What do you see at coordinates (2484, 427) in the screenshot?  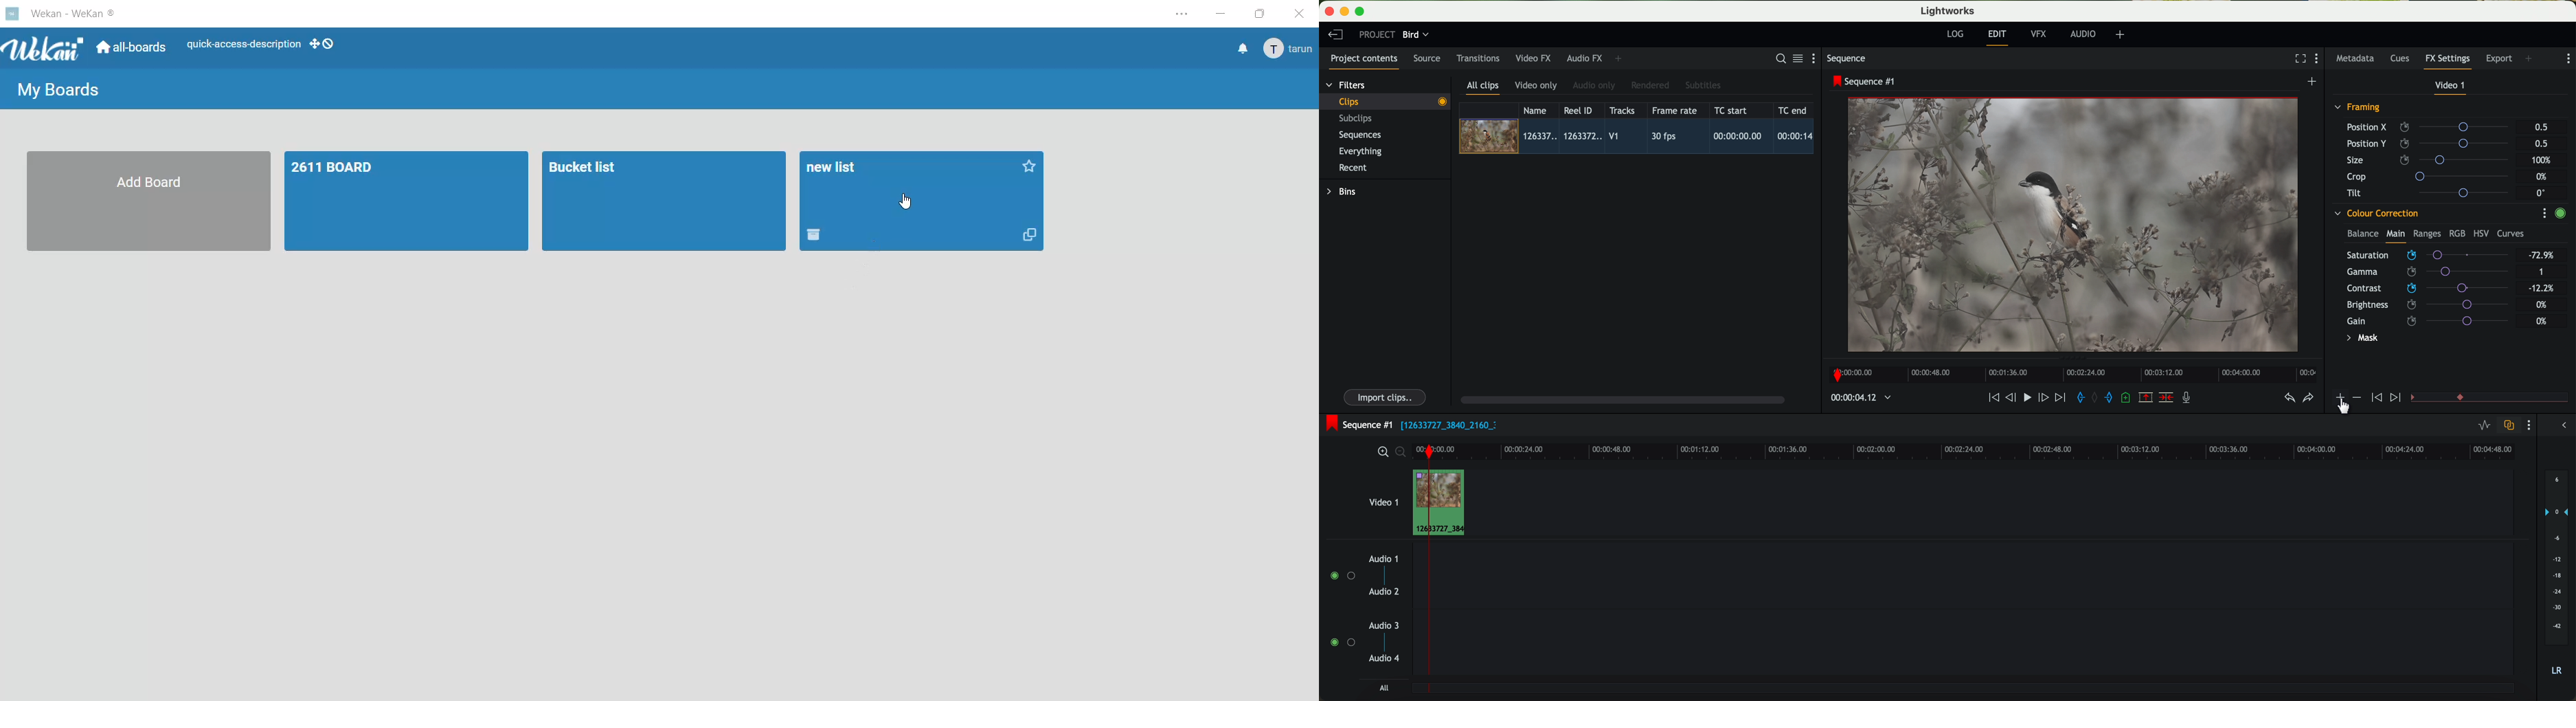 I see `toggle audio levels editing` at bounding box center [2484, 427].